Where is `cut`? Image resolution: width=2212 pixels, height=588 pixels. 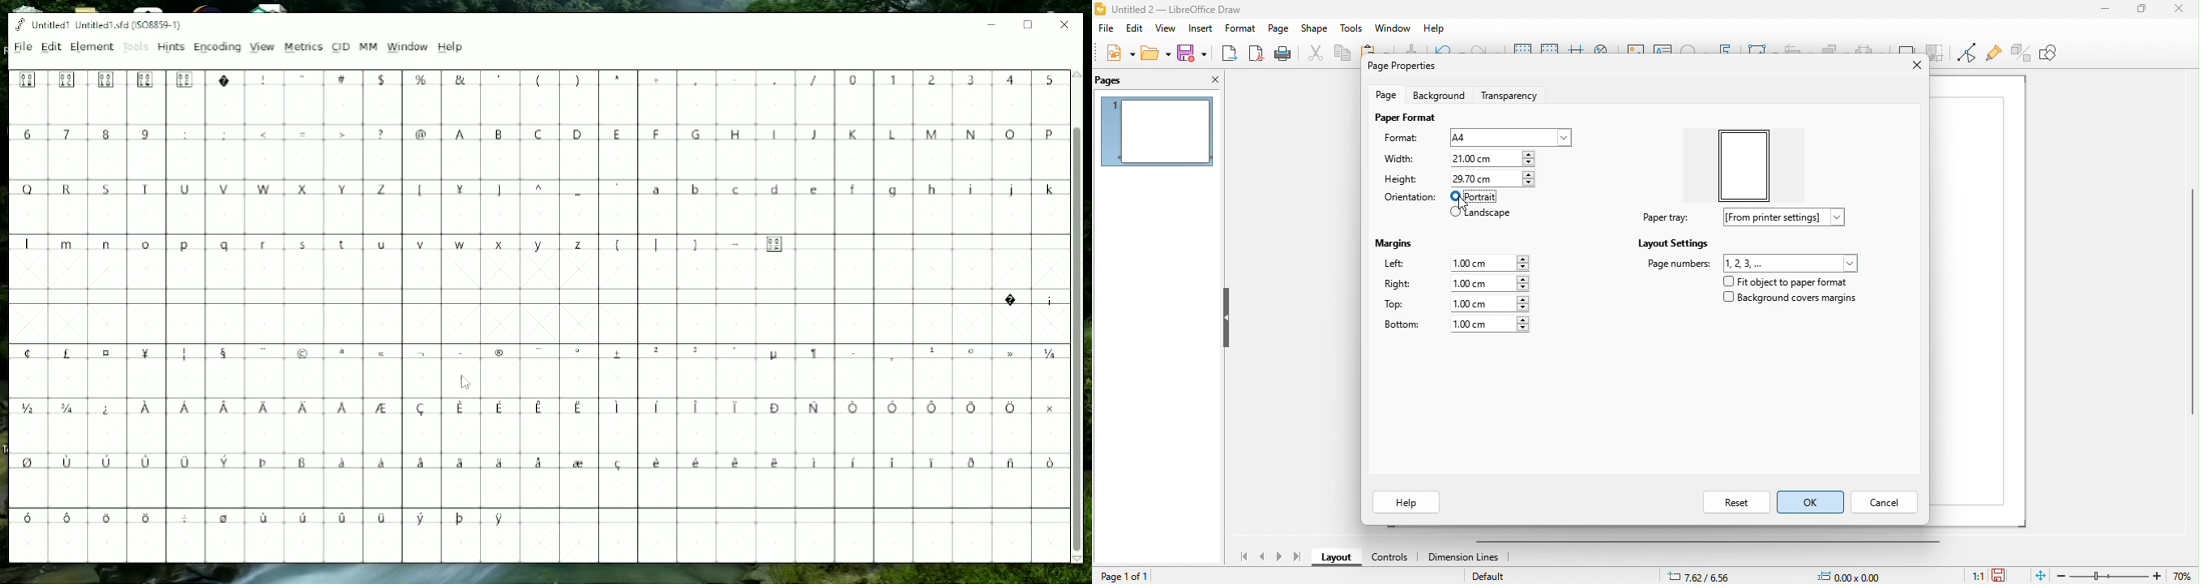 cut is located at coordinates (1317, 55).